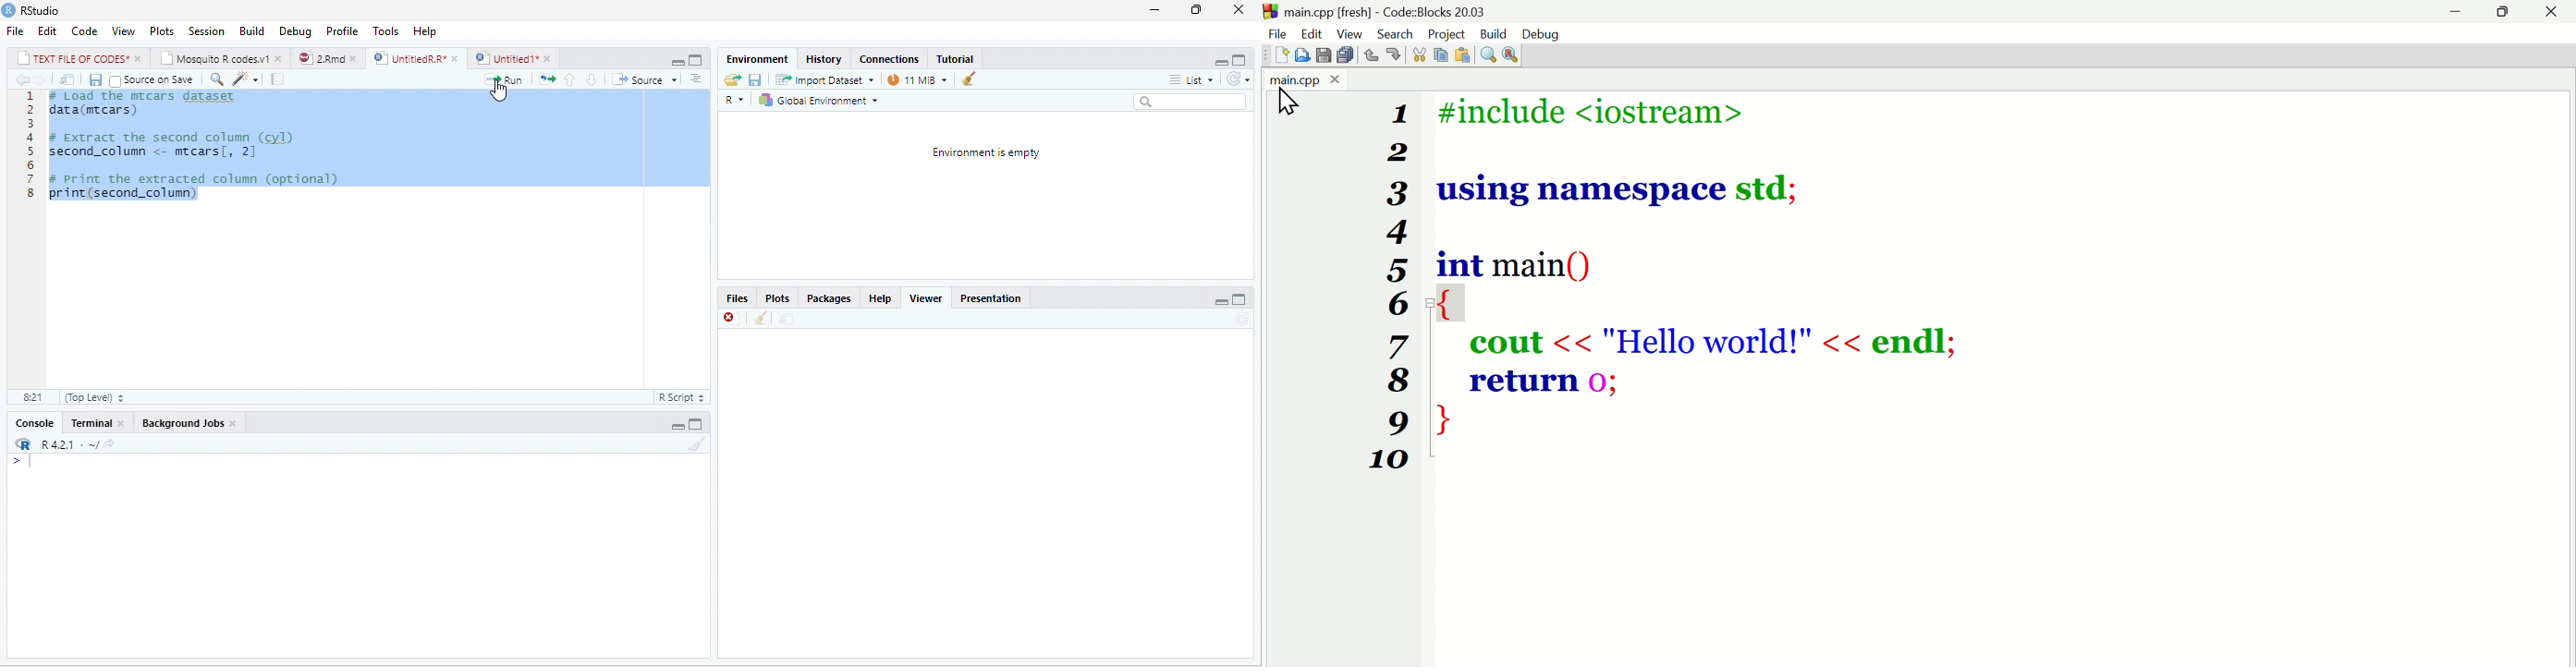 Image resolution: width=2576 pixels, height=672 pixels. What do you see at coordinates (355, 57) in the screenshot?
I see `close` at bounding box center [355, 57].